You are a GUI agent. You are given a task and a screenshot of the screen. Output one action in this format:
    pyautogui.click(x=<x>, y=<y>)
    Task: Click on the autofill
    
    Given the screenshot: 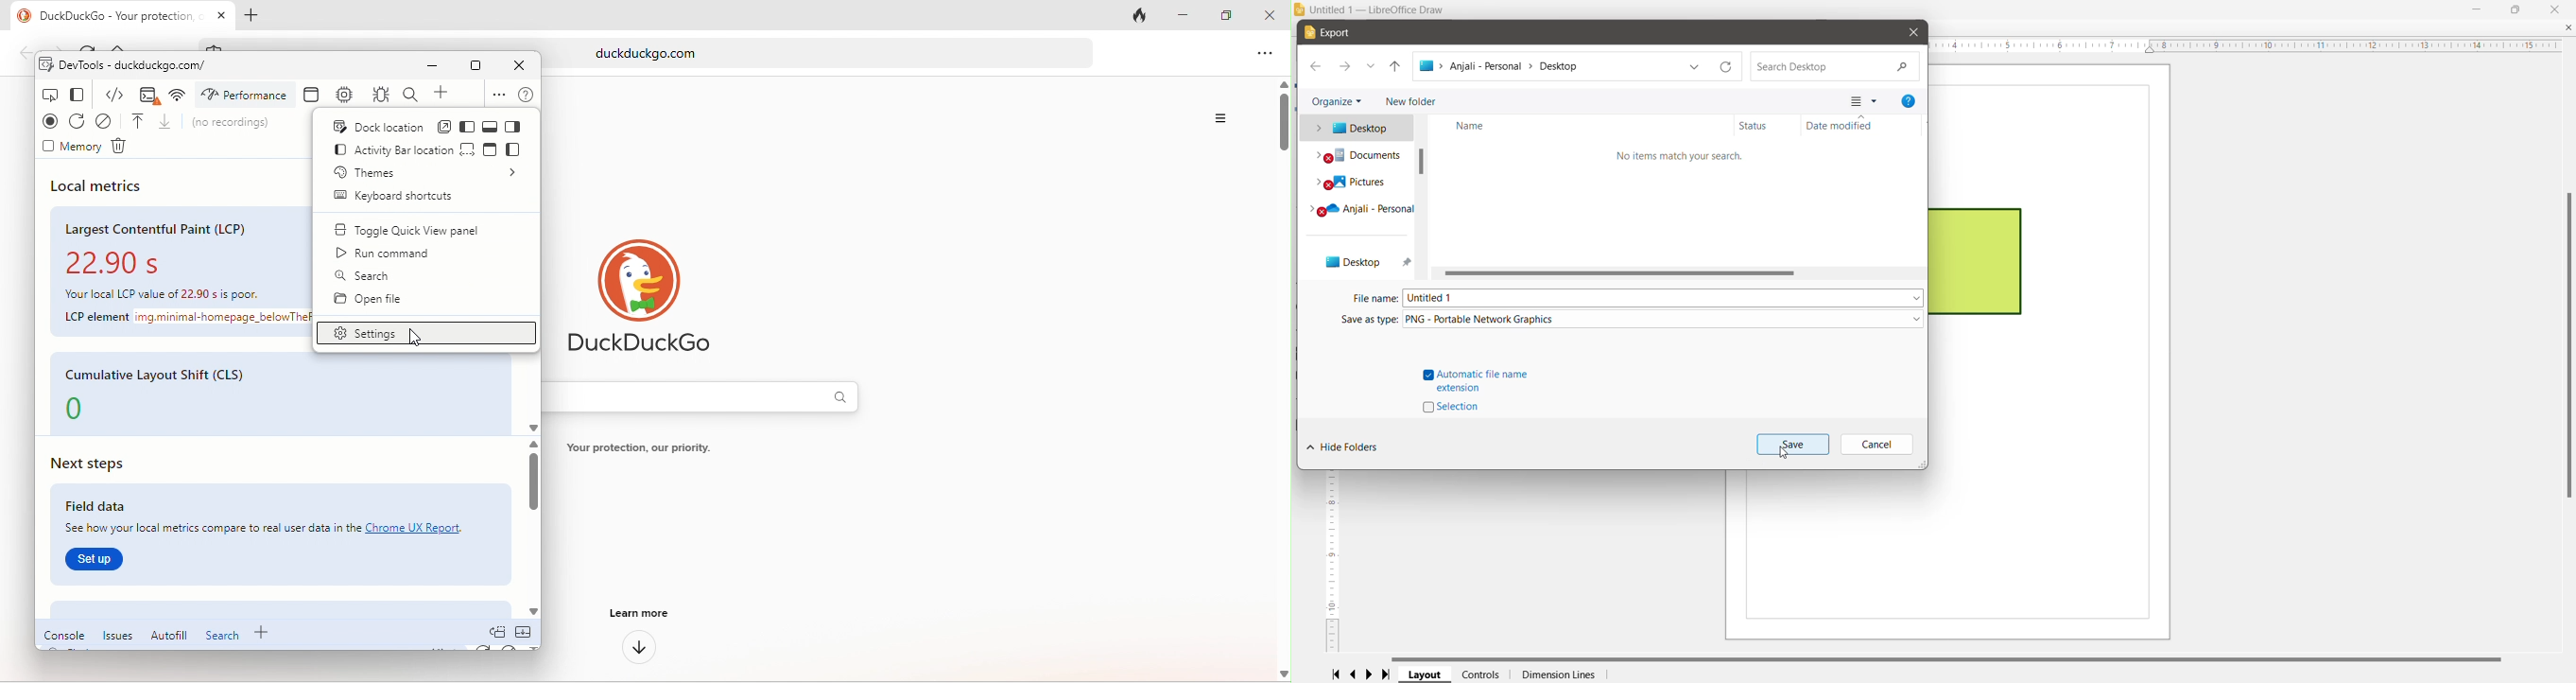 What is the action you would take?
    pyautogui.click(x=166, y=631)
    